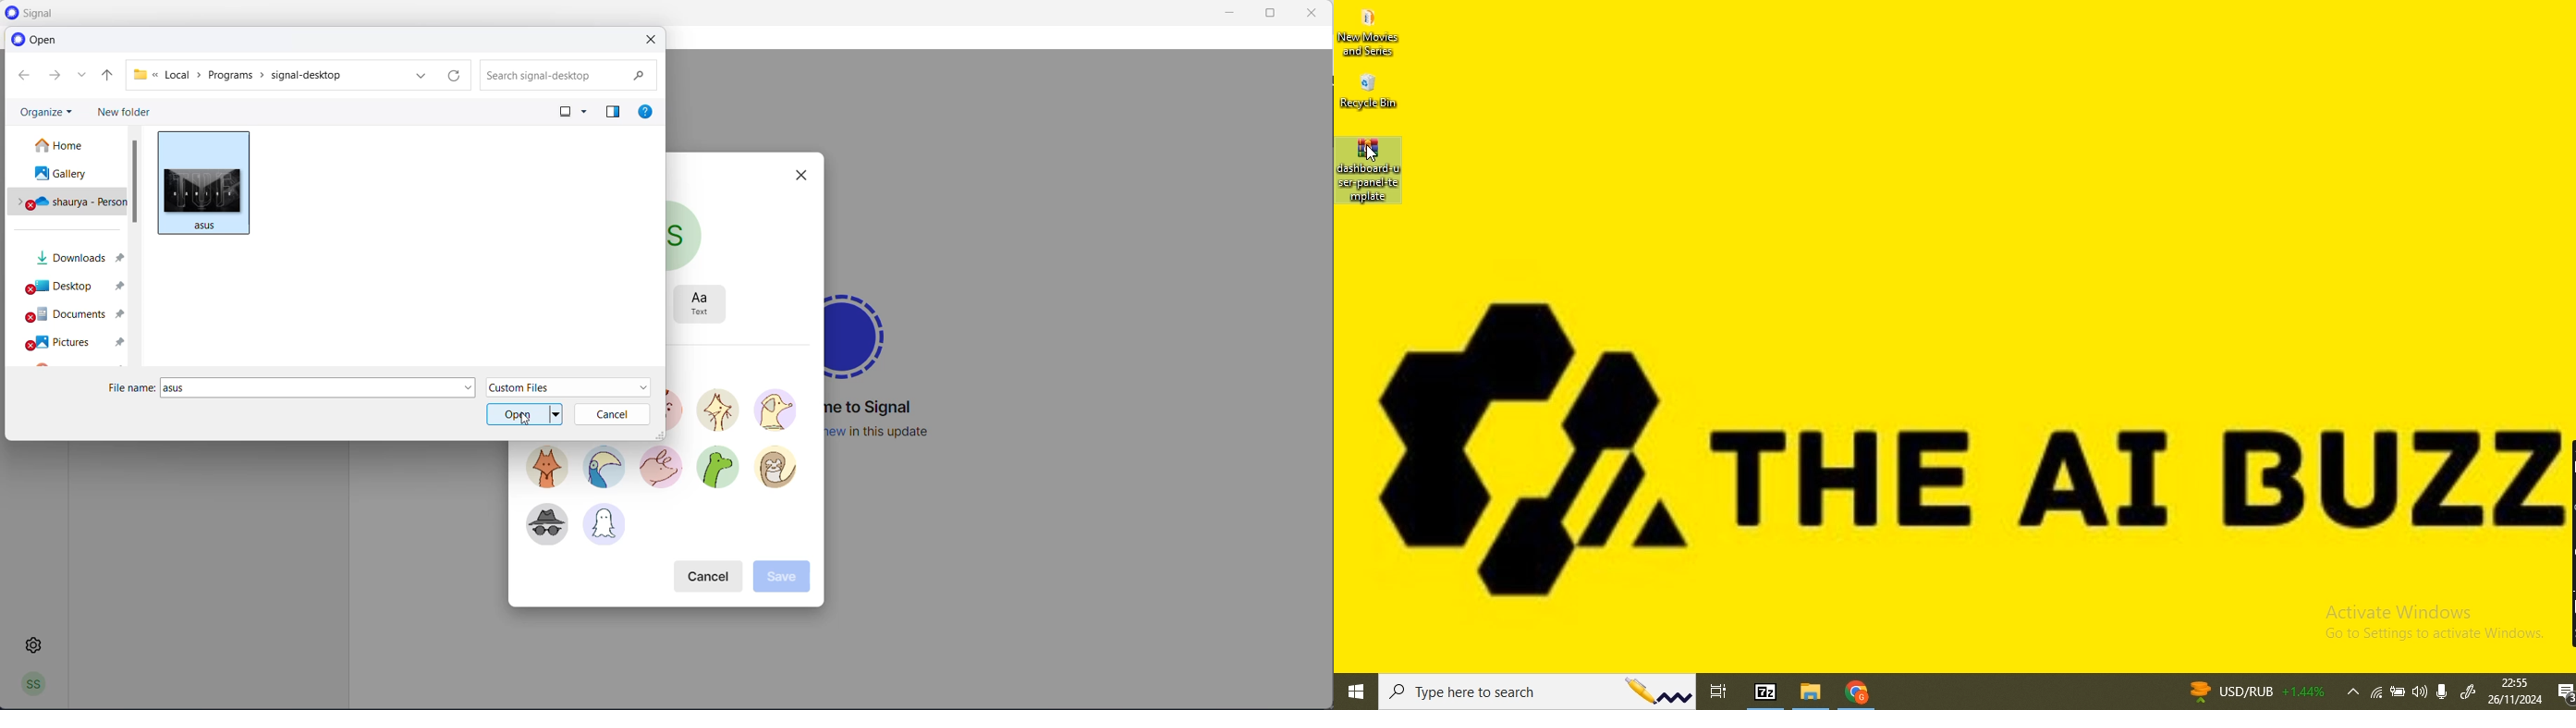 The height and width of the screenshot is (728, 2576). Describe the element at coordinates (2563, 693) in the screenshot. I see `notifications` at that location.